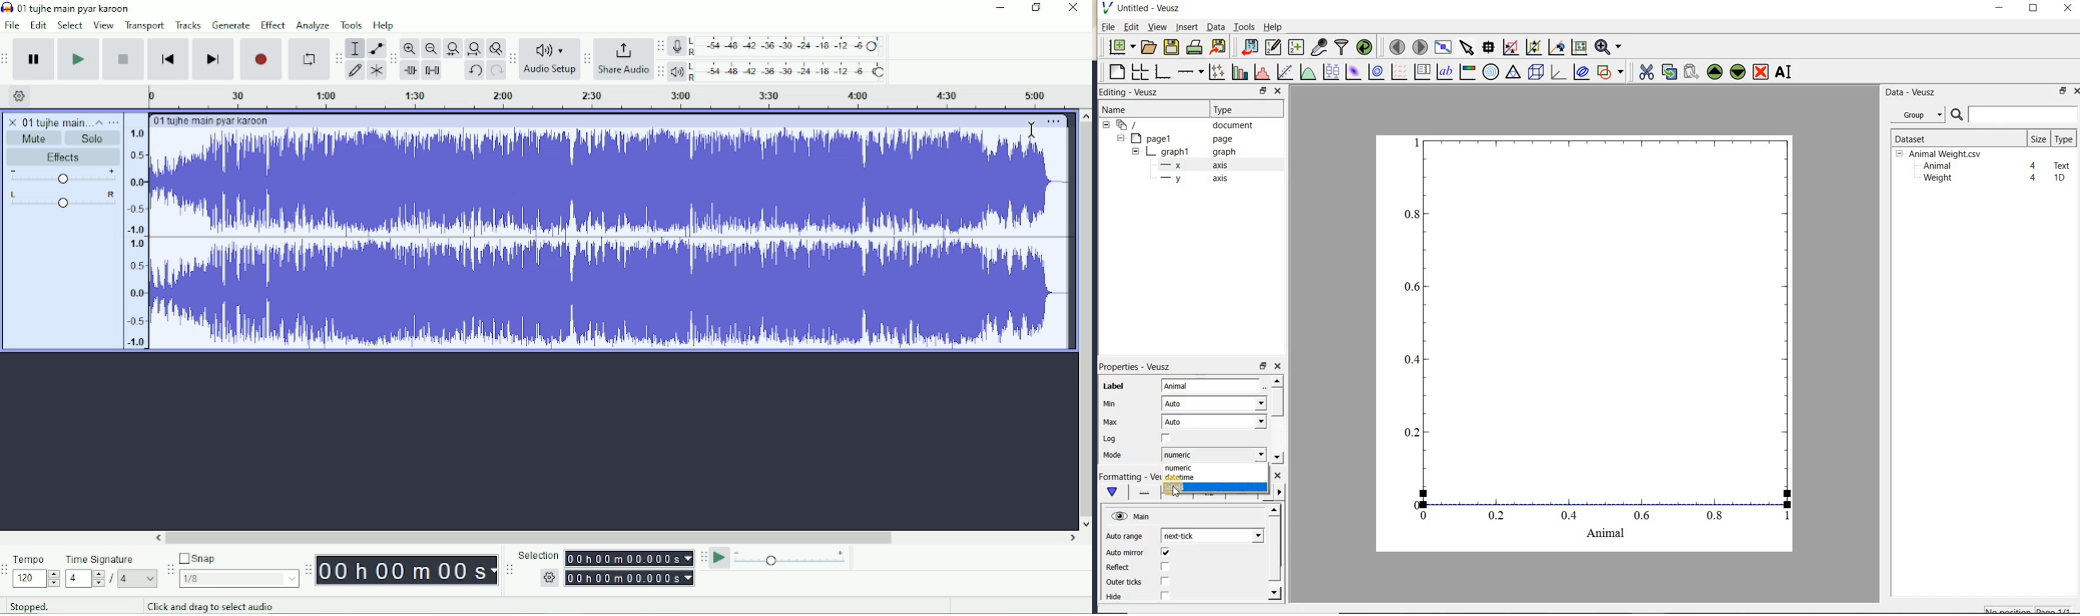 This screenshot has width=2100, height=616. I want to click on axis, so click(1191, 165).